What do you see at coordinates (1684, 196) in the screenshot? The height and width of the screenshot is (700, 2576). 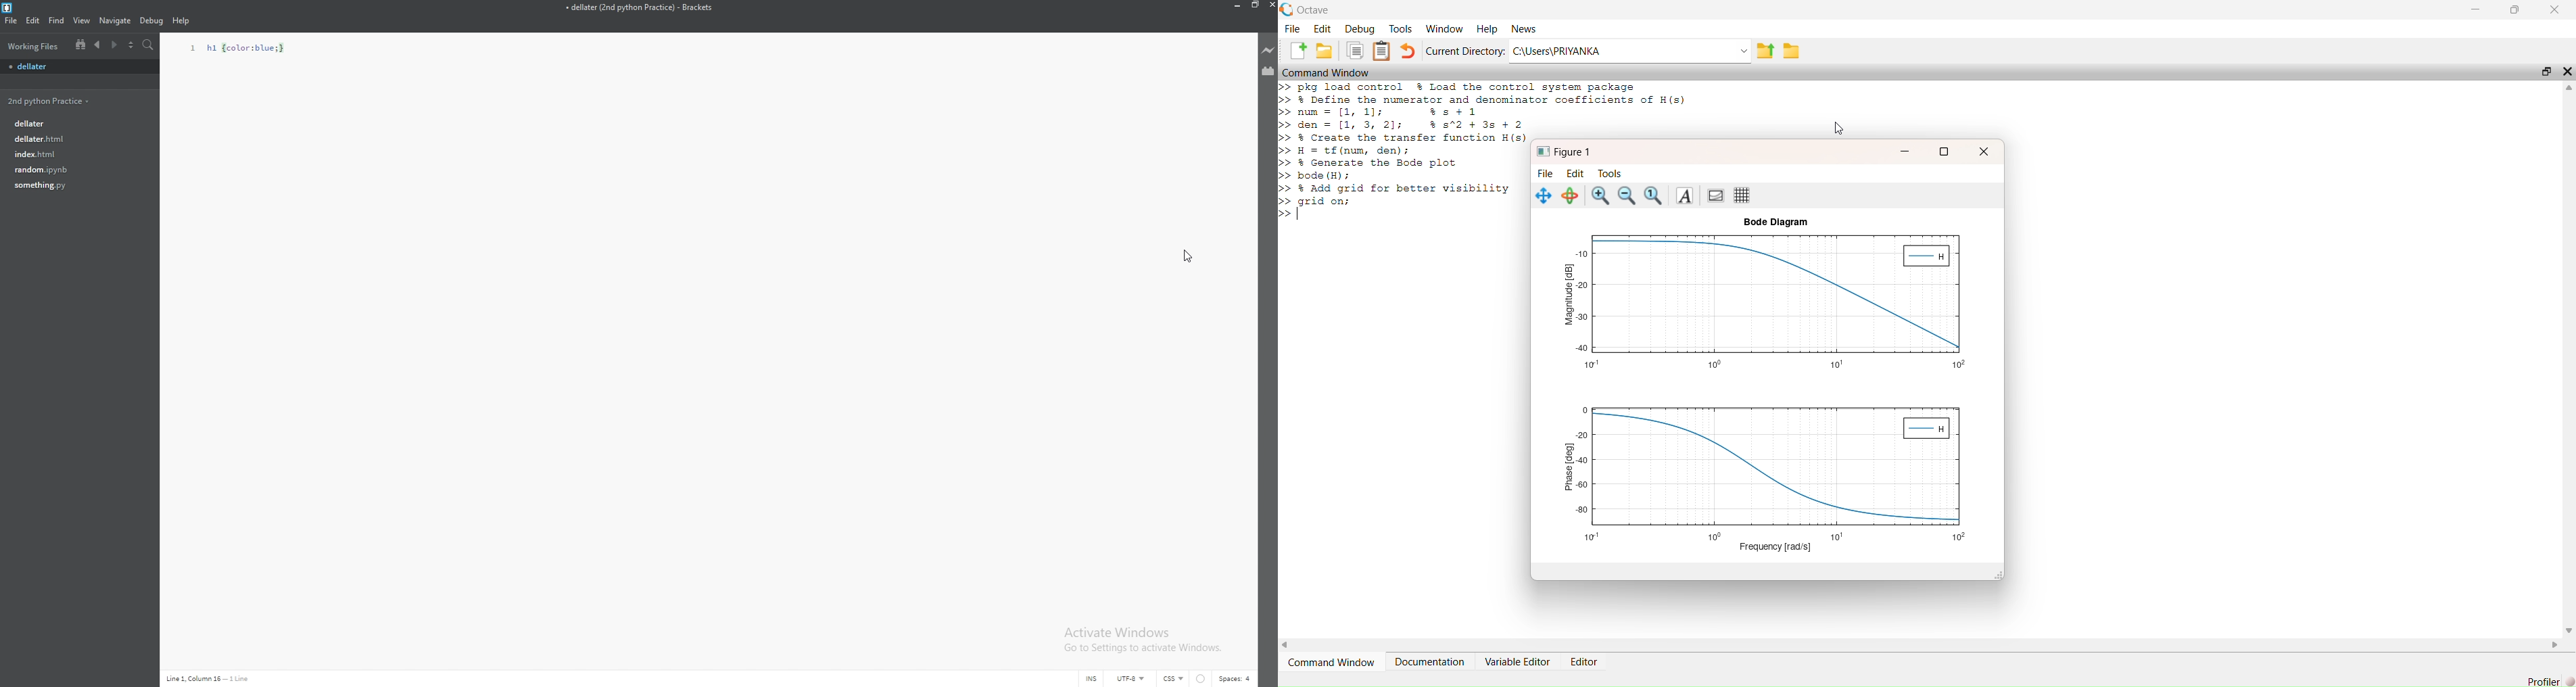 I see `Insert text` at bounding box center [1684, 196].